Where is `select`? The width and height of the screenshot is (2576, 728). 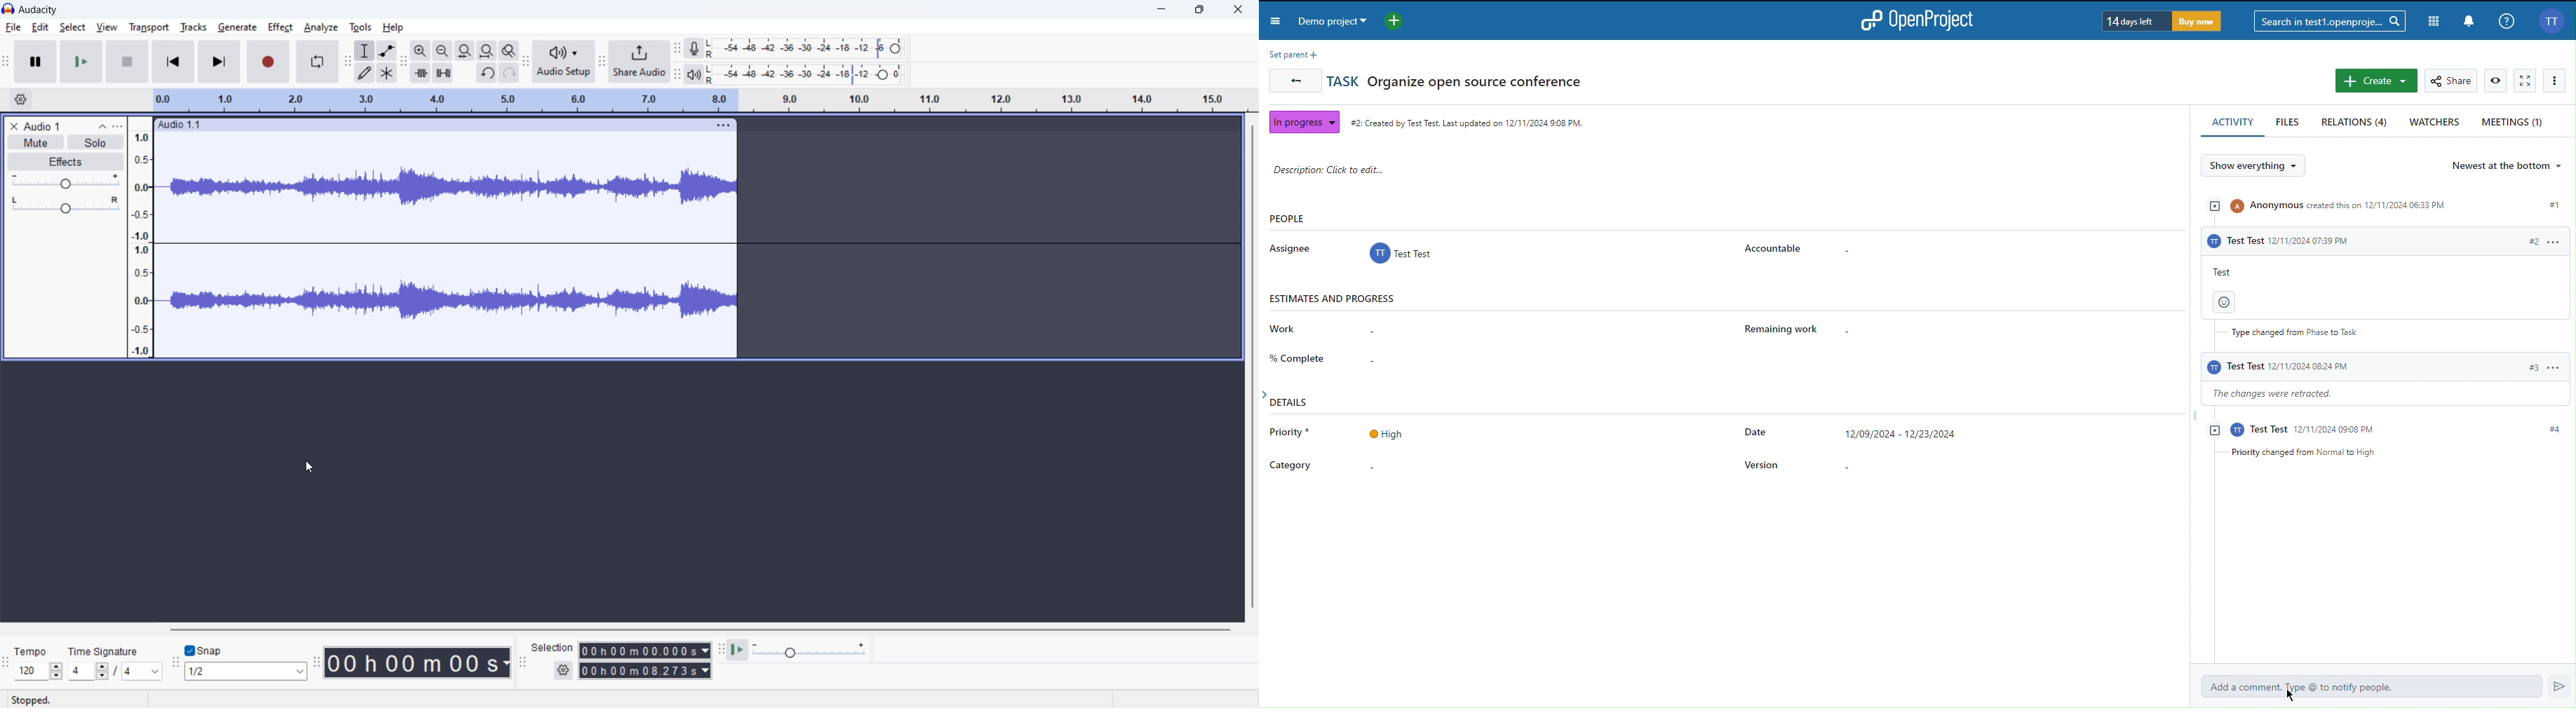 select is located at coordinates (72, 28).